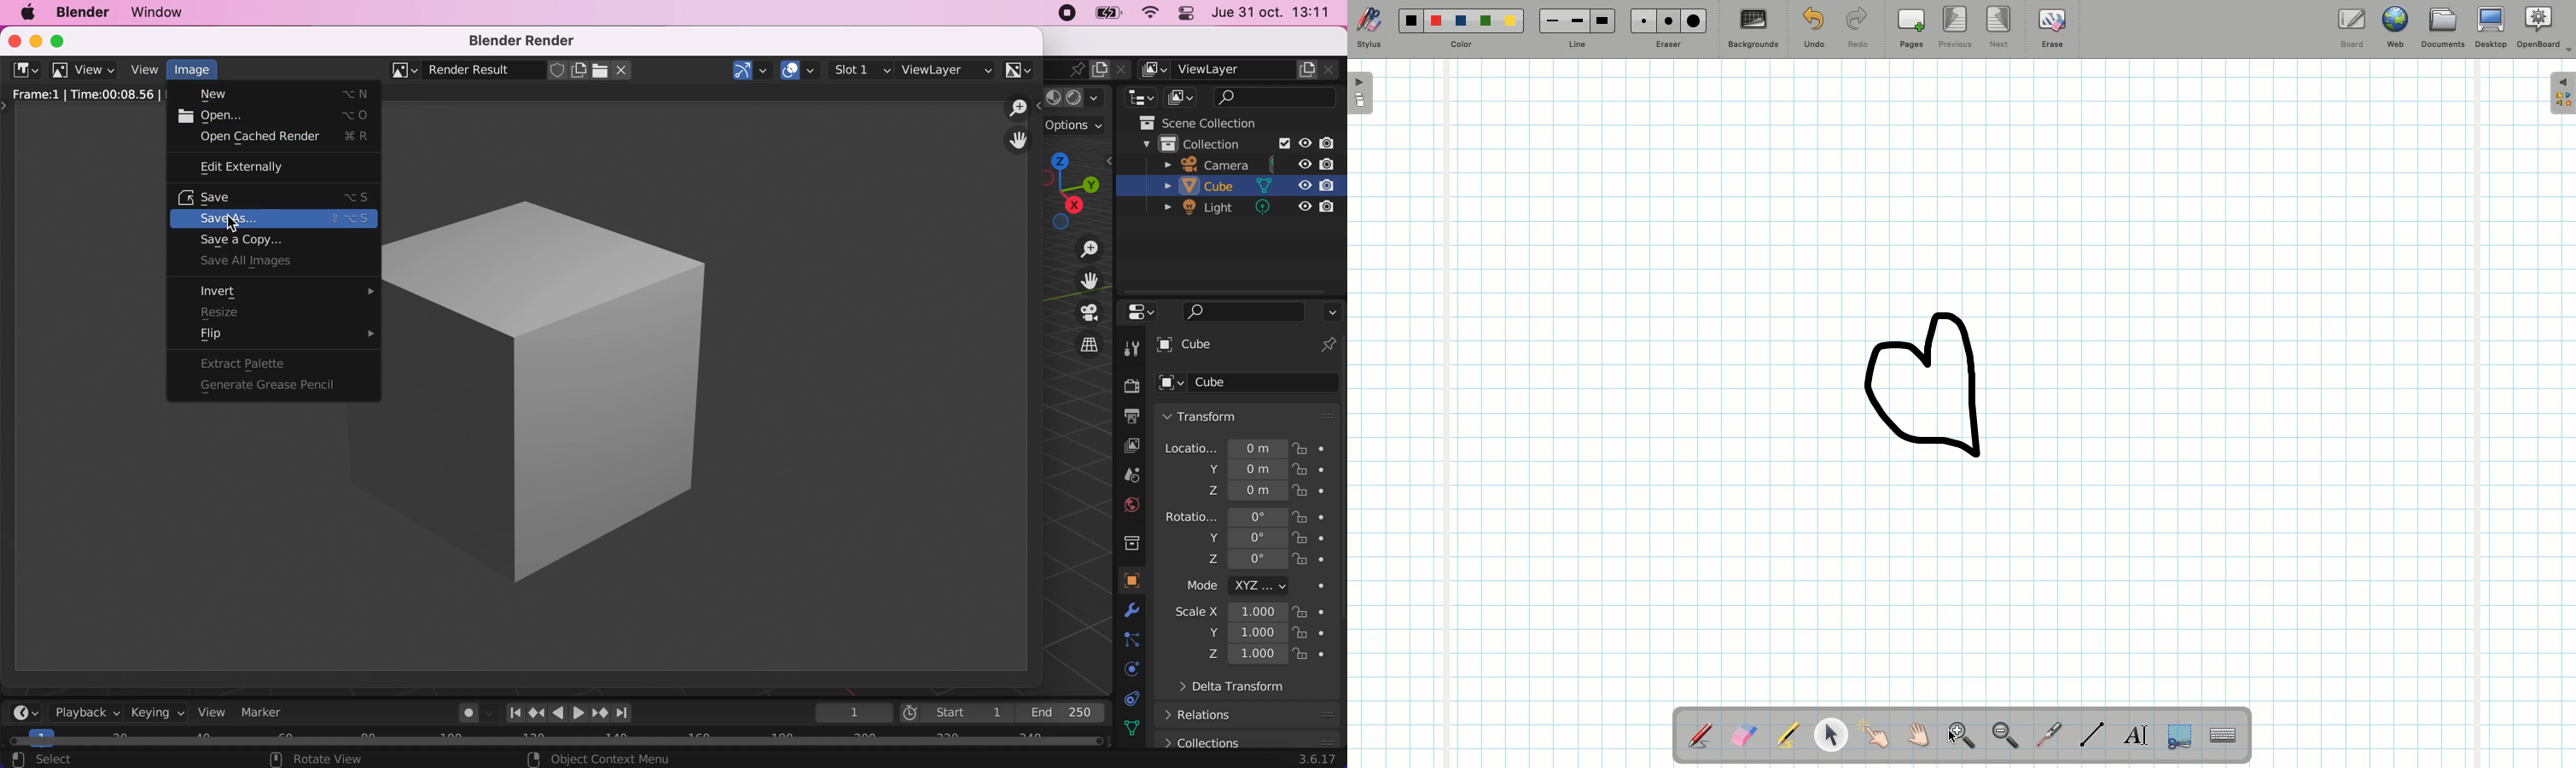 This screenshot has height=784, width=2576. I want to click on scene collections, so click(1218, 121).